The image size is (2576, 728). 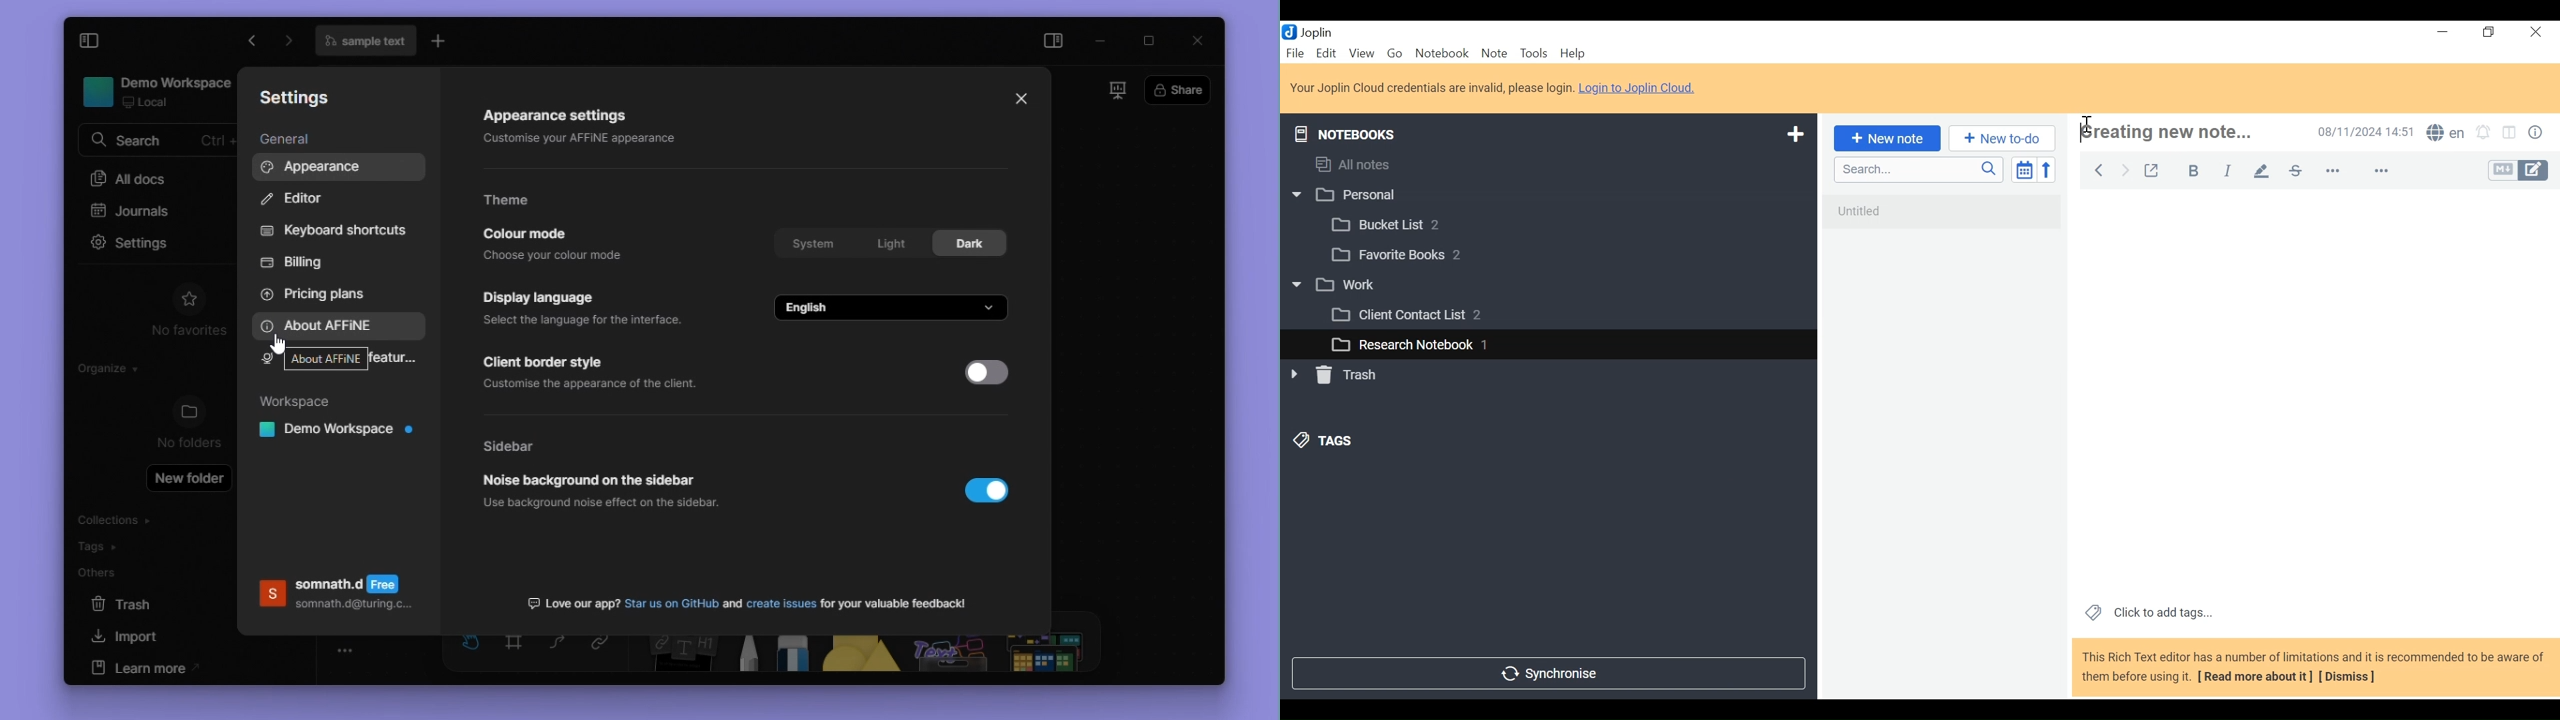 What do you see at coordinates (1575, 54) in the screenshot?
I see `Help` at bounding box center [1575, 54].